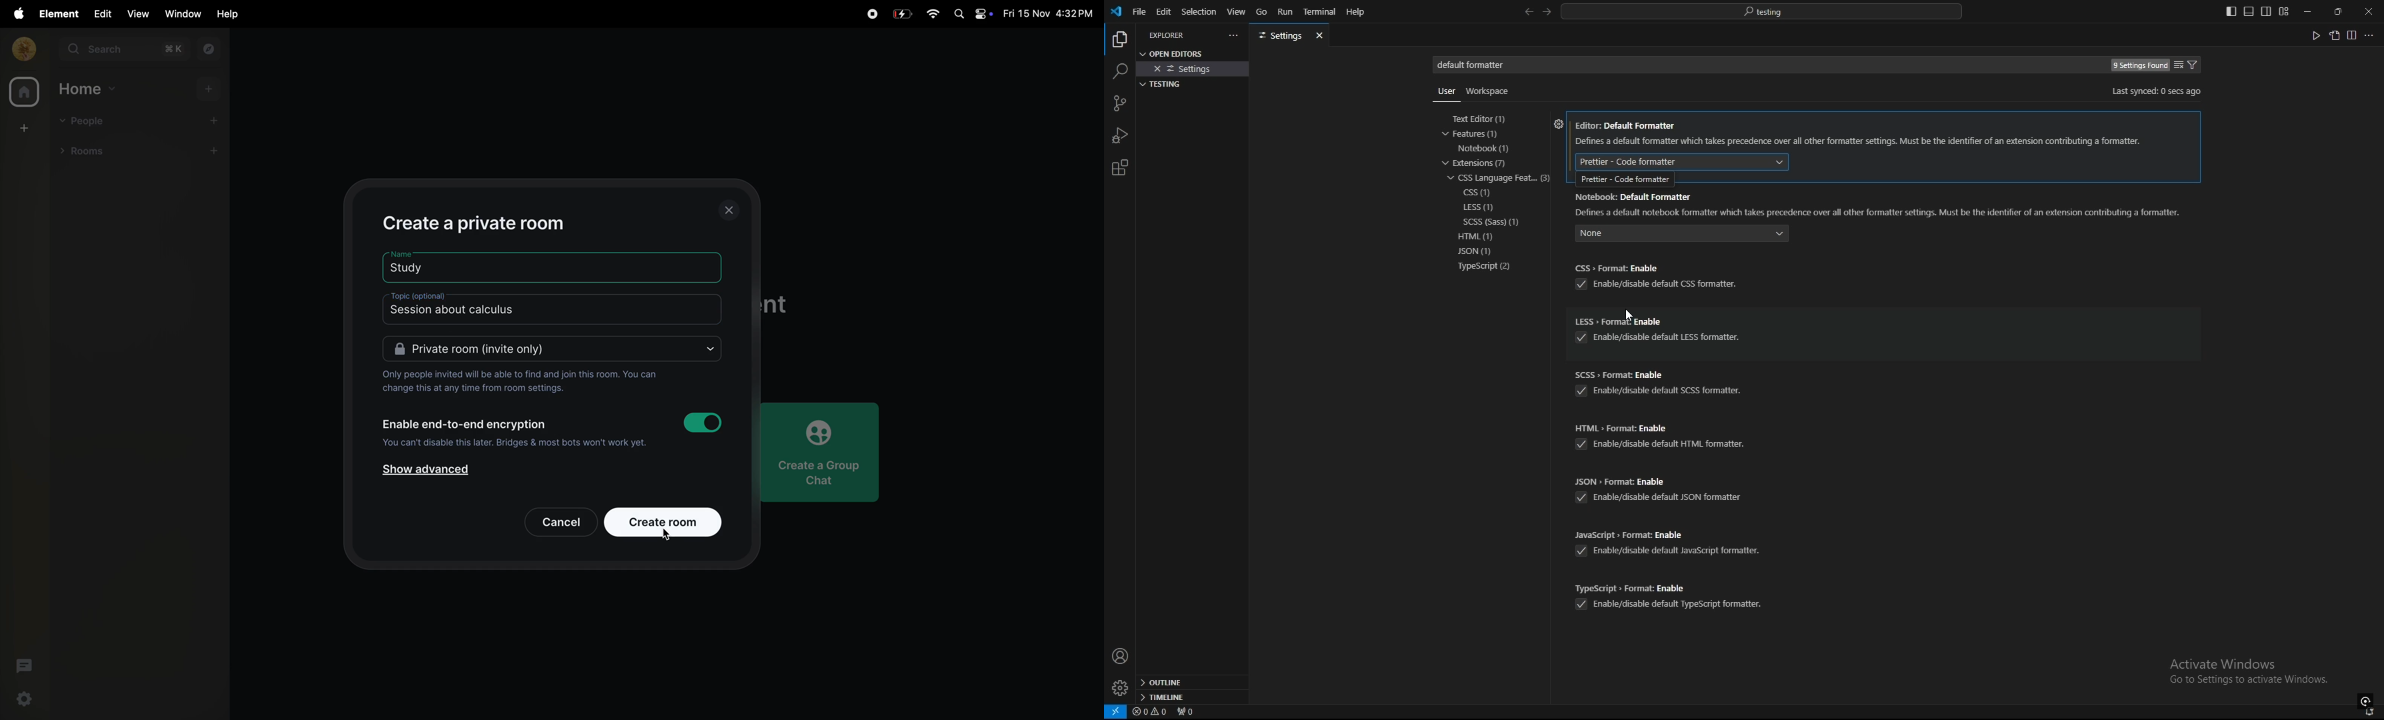  What do you see at coordinates (1192, 699) in the screenshot?
I see `timeline` at bounding box center [1192, 699].